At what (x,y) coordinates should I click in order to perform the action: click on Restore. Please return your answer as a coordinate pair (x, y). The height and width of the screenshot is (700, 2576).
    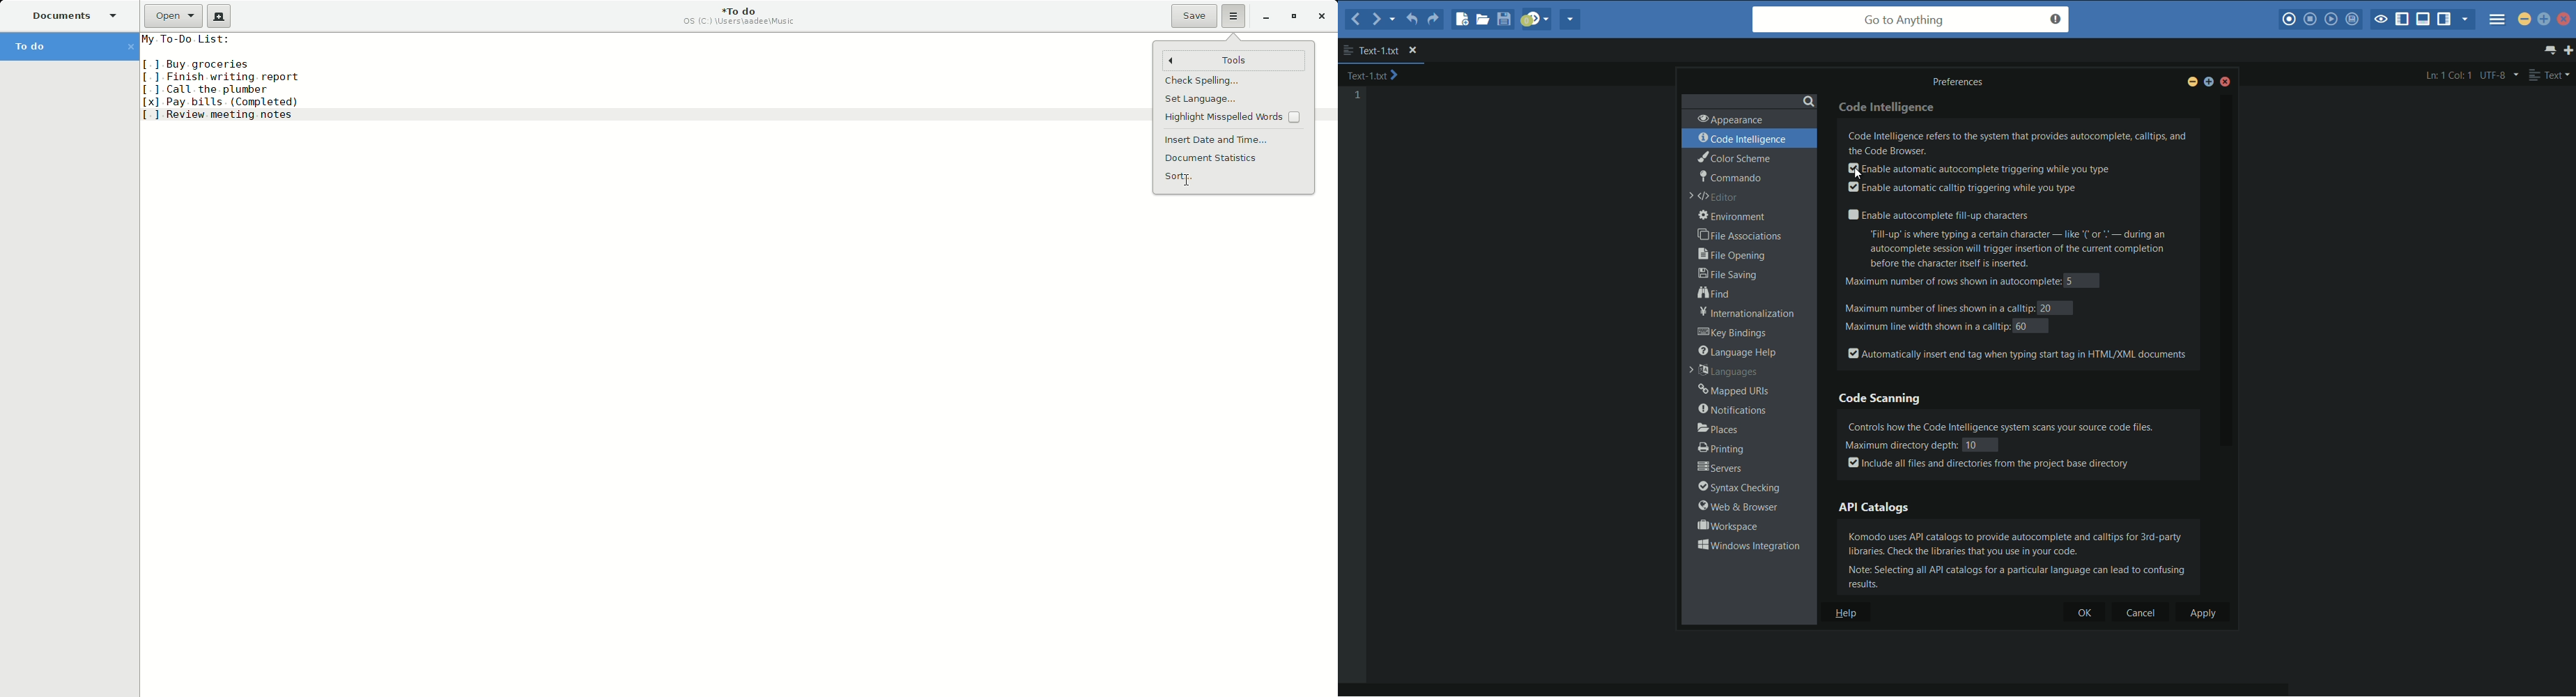
    Looking at the image, I should click on (1295, 16).